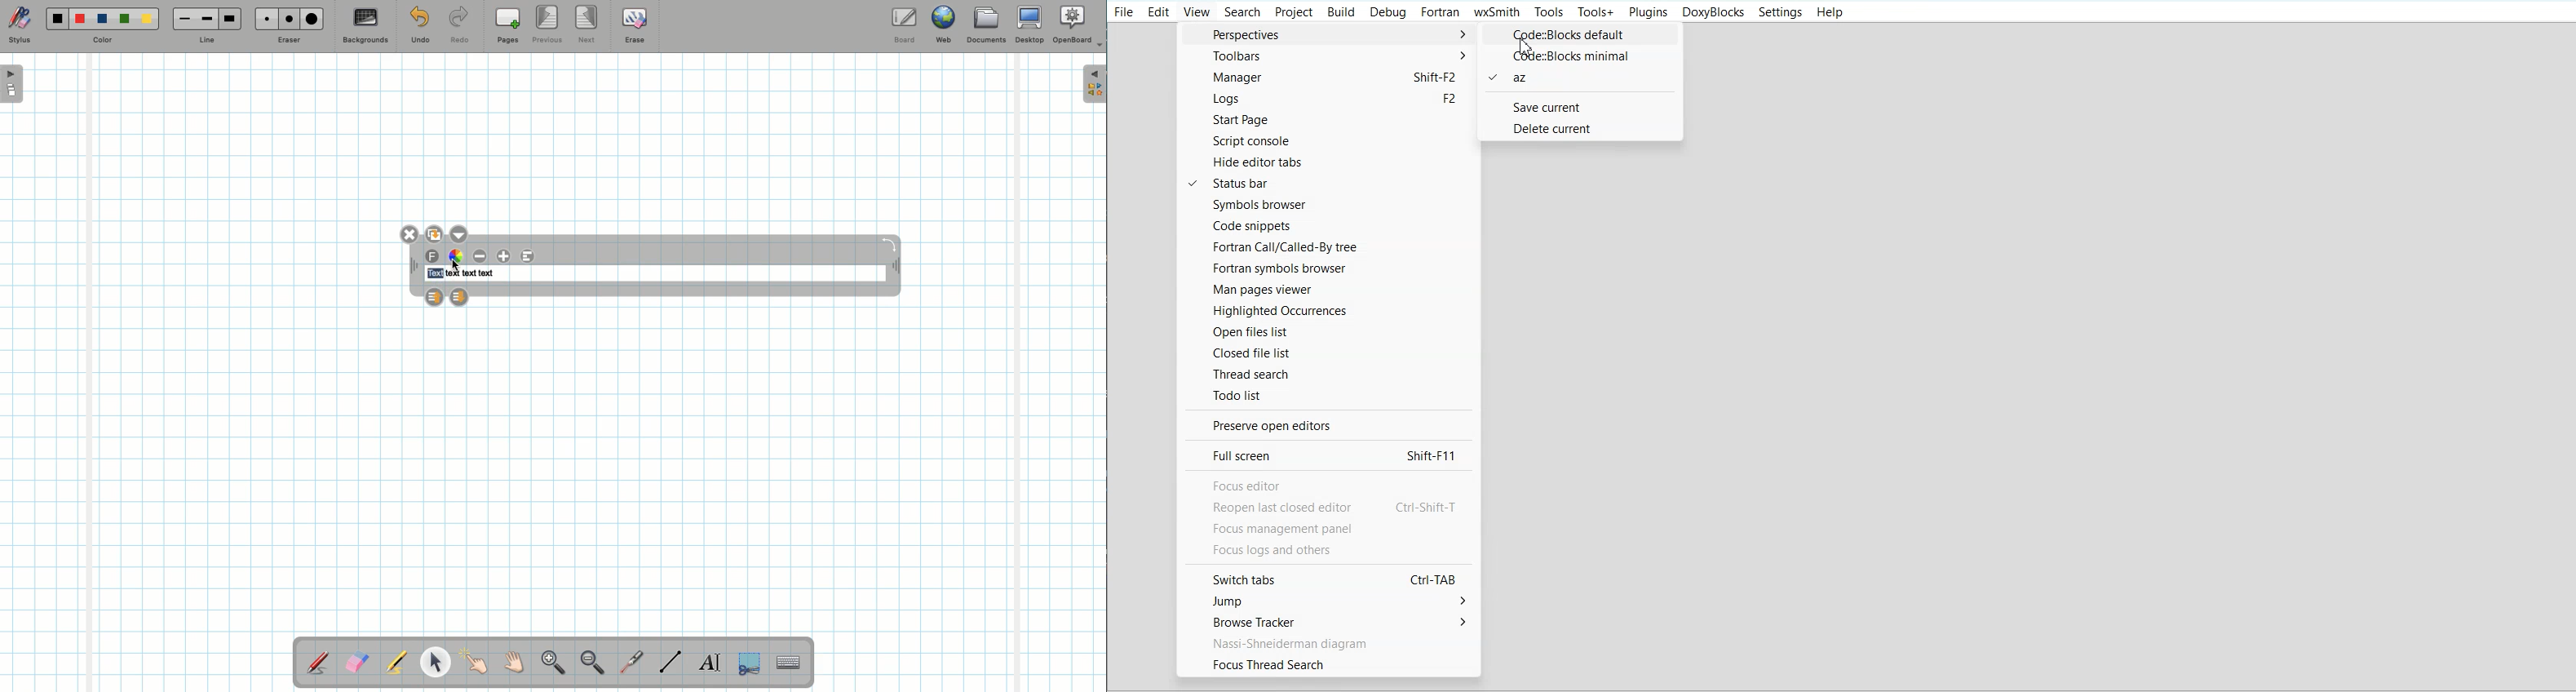 The height and width of the screenshot is (700, 2576). I want to click on Jump, so click(1335, 601).